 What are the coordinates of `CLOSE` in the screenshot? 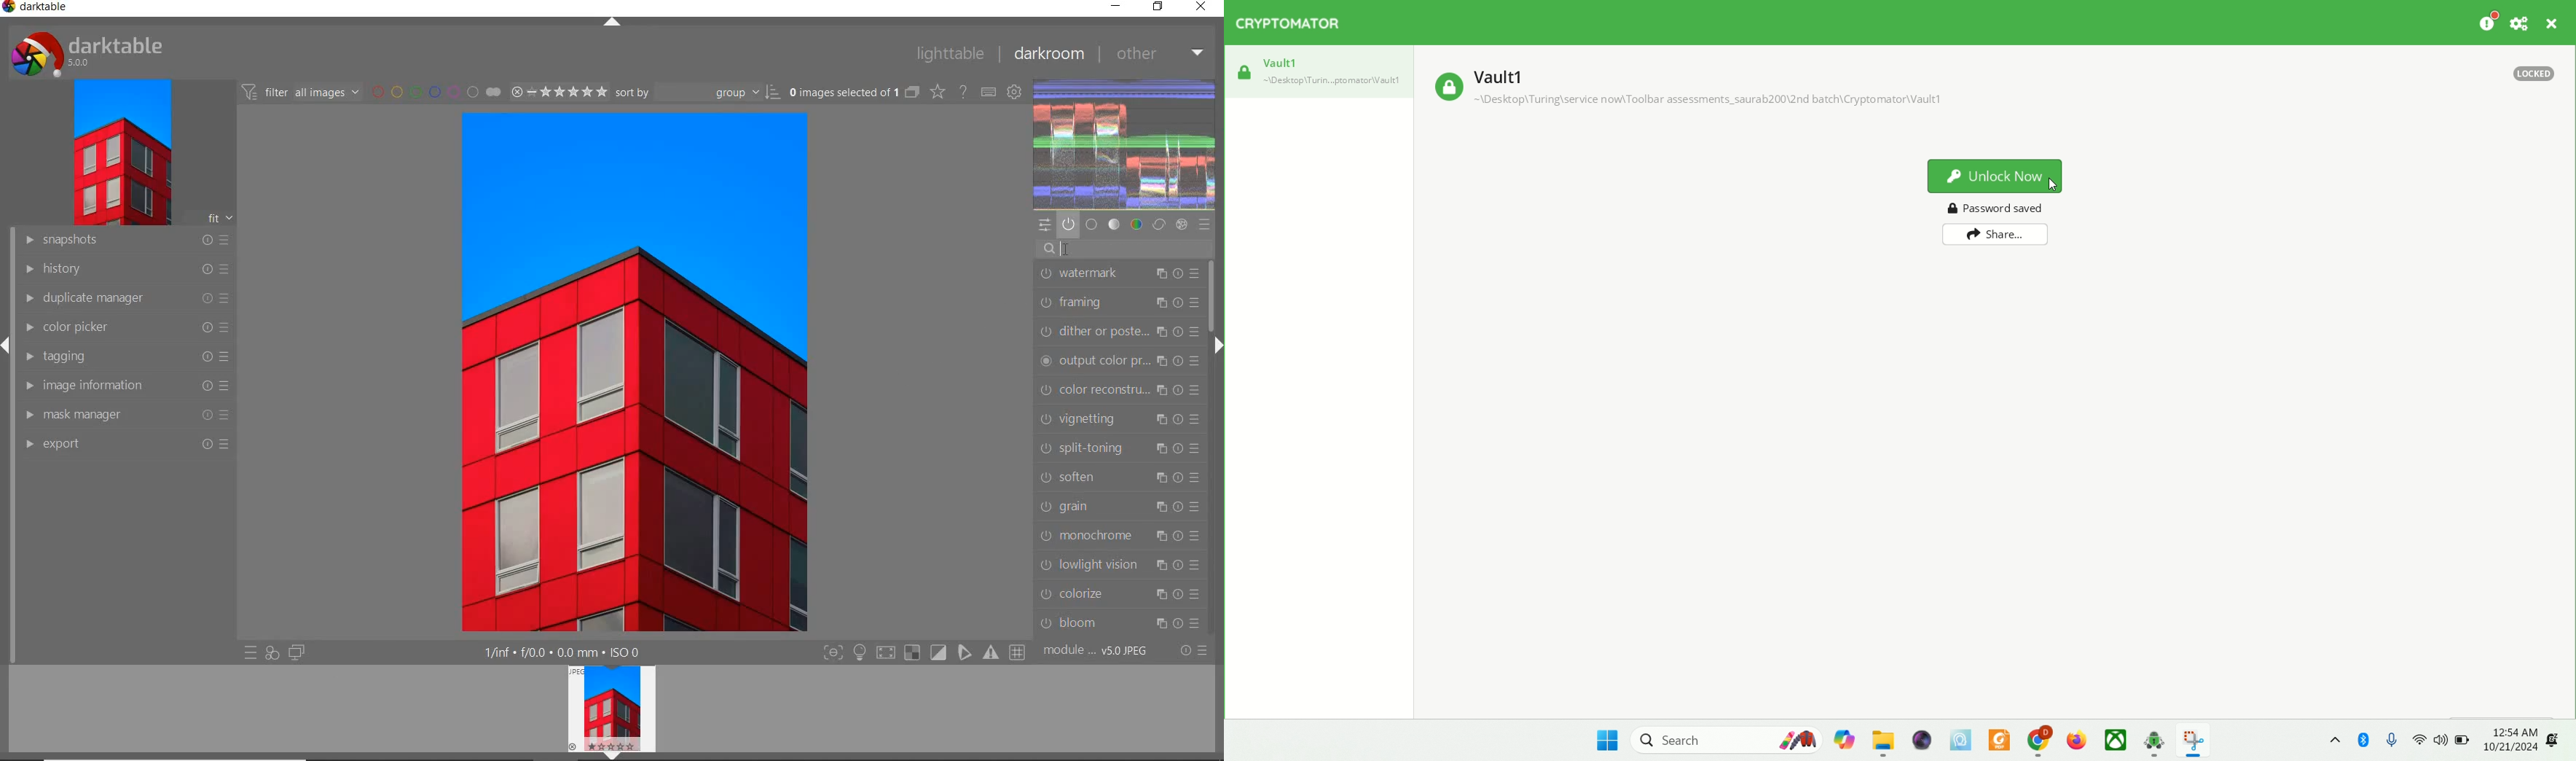 It's located at (2552, 24).